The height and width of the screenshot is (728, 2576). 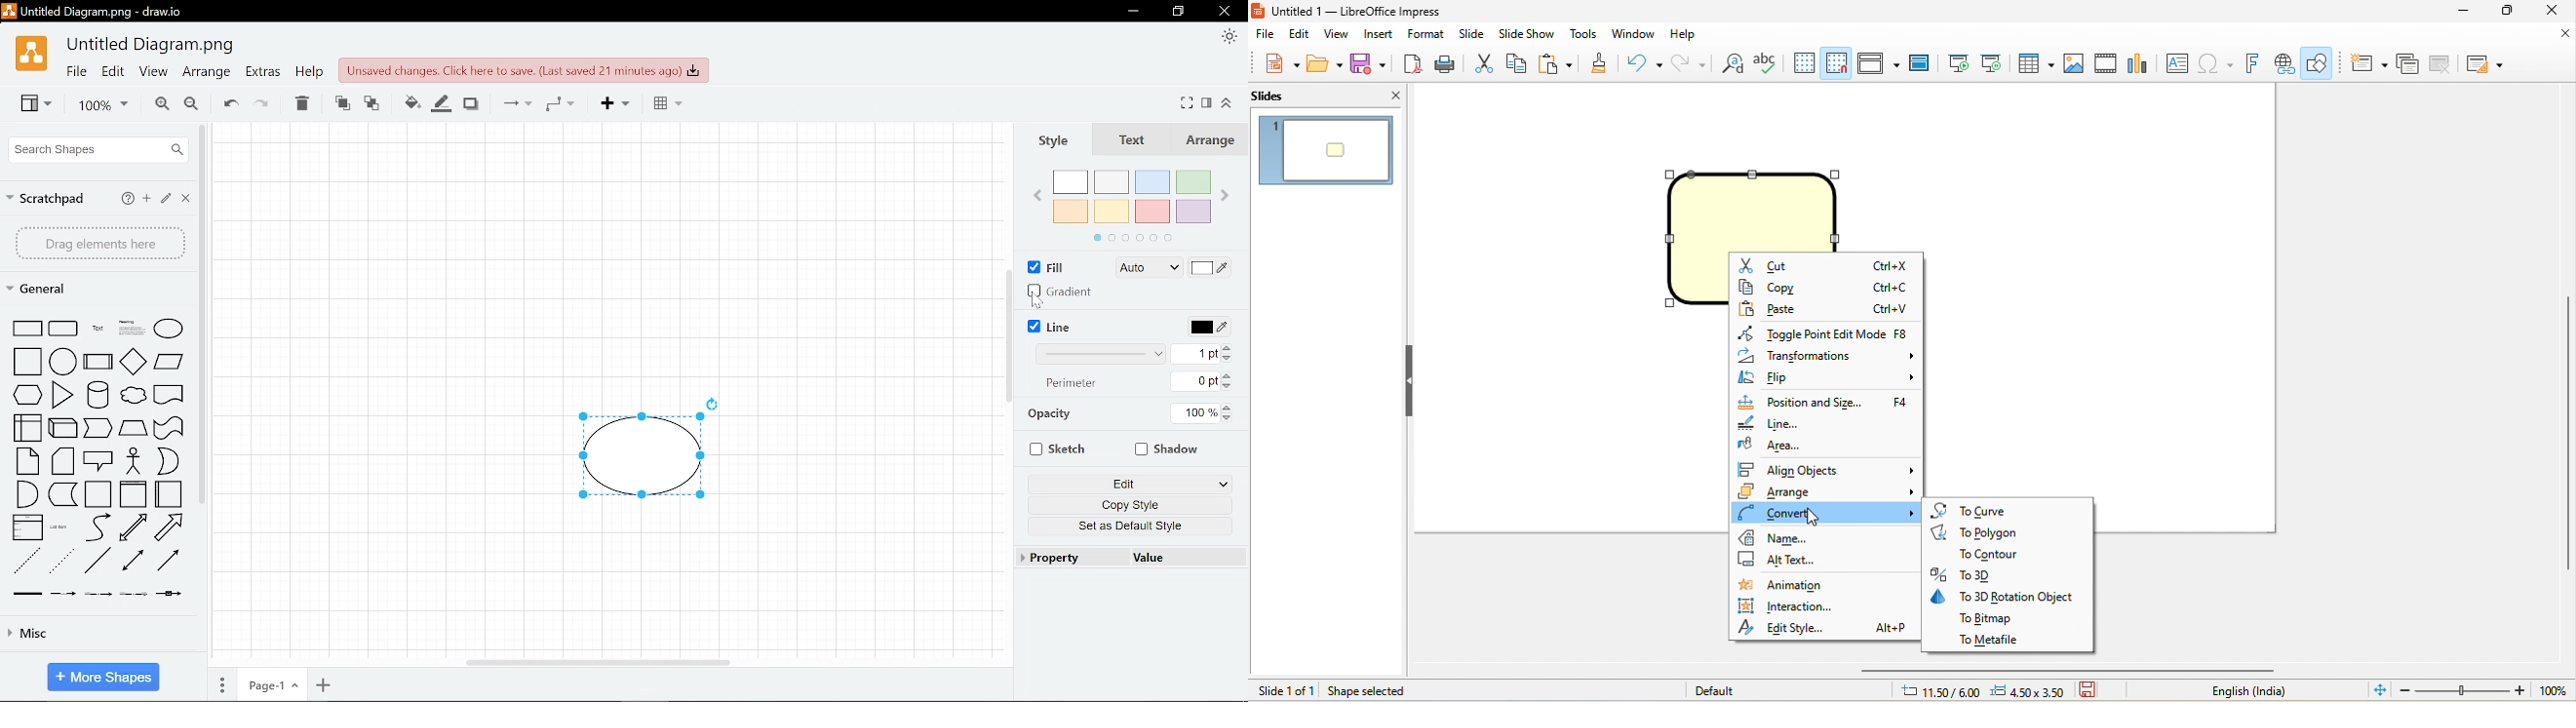 I want to click on help, so click(x=1688, y=36).